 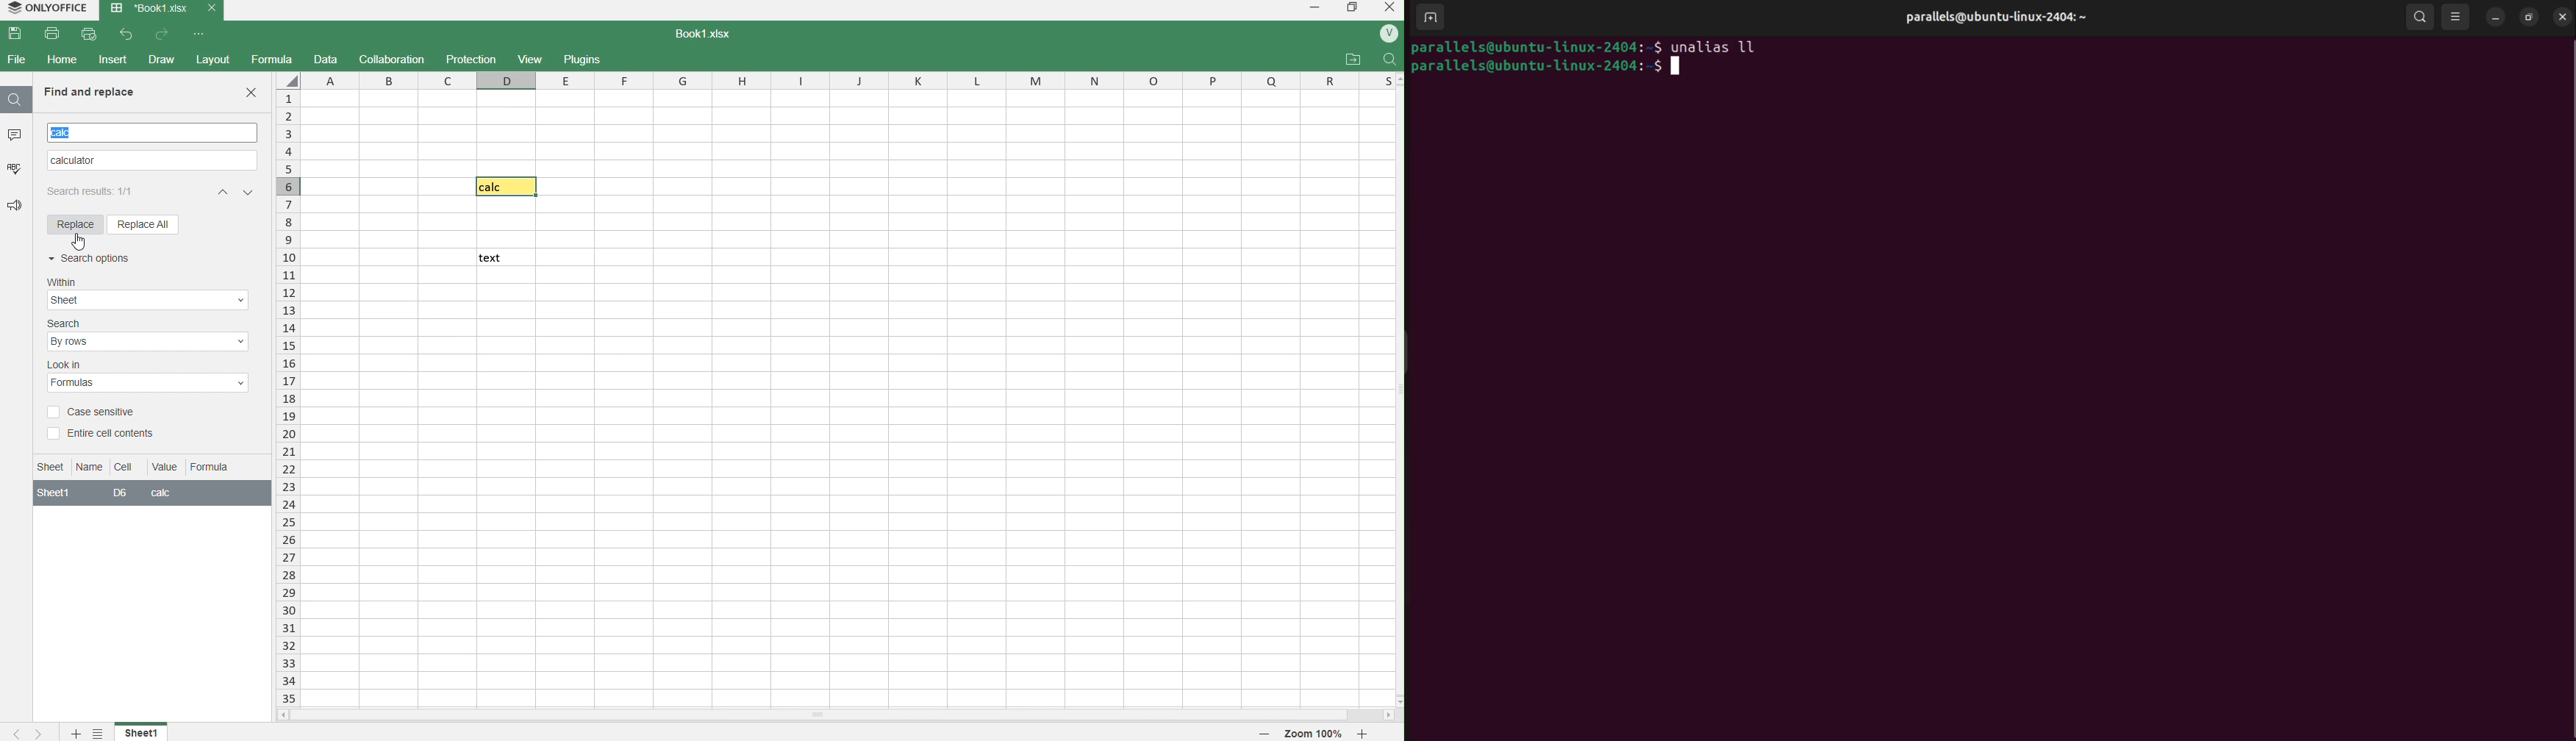 What do you see at coordinates (471, 58) in the screenshot?
I see `protection` at bounding box center [471, 58].